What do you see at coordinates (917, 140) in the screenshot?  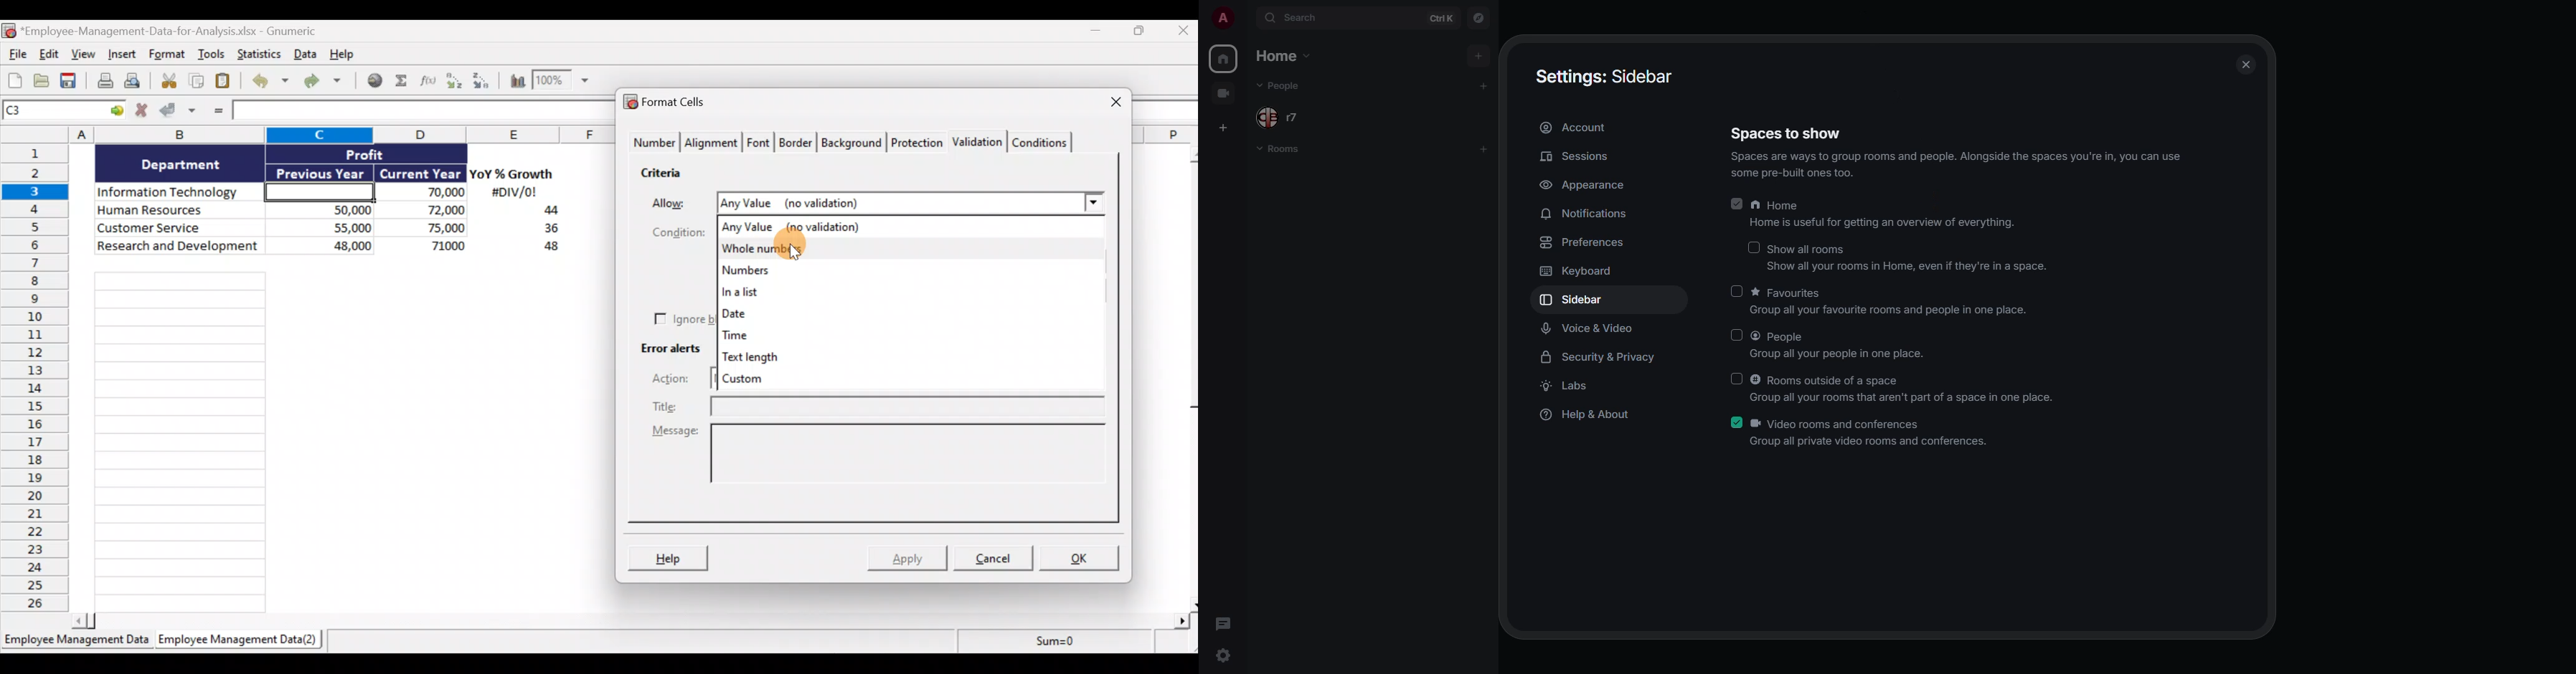 I see `Protection` at bounding box center [917, 140].